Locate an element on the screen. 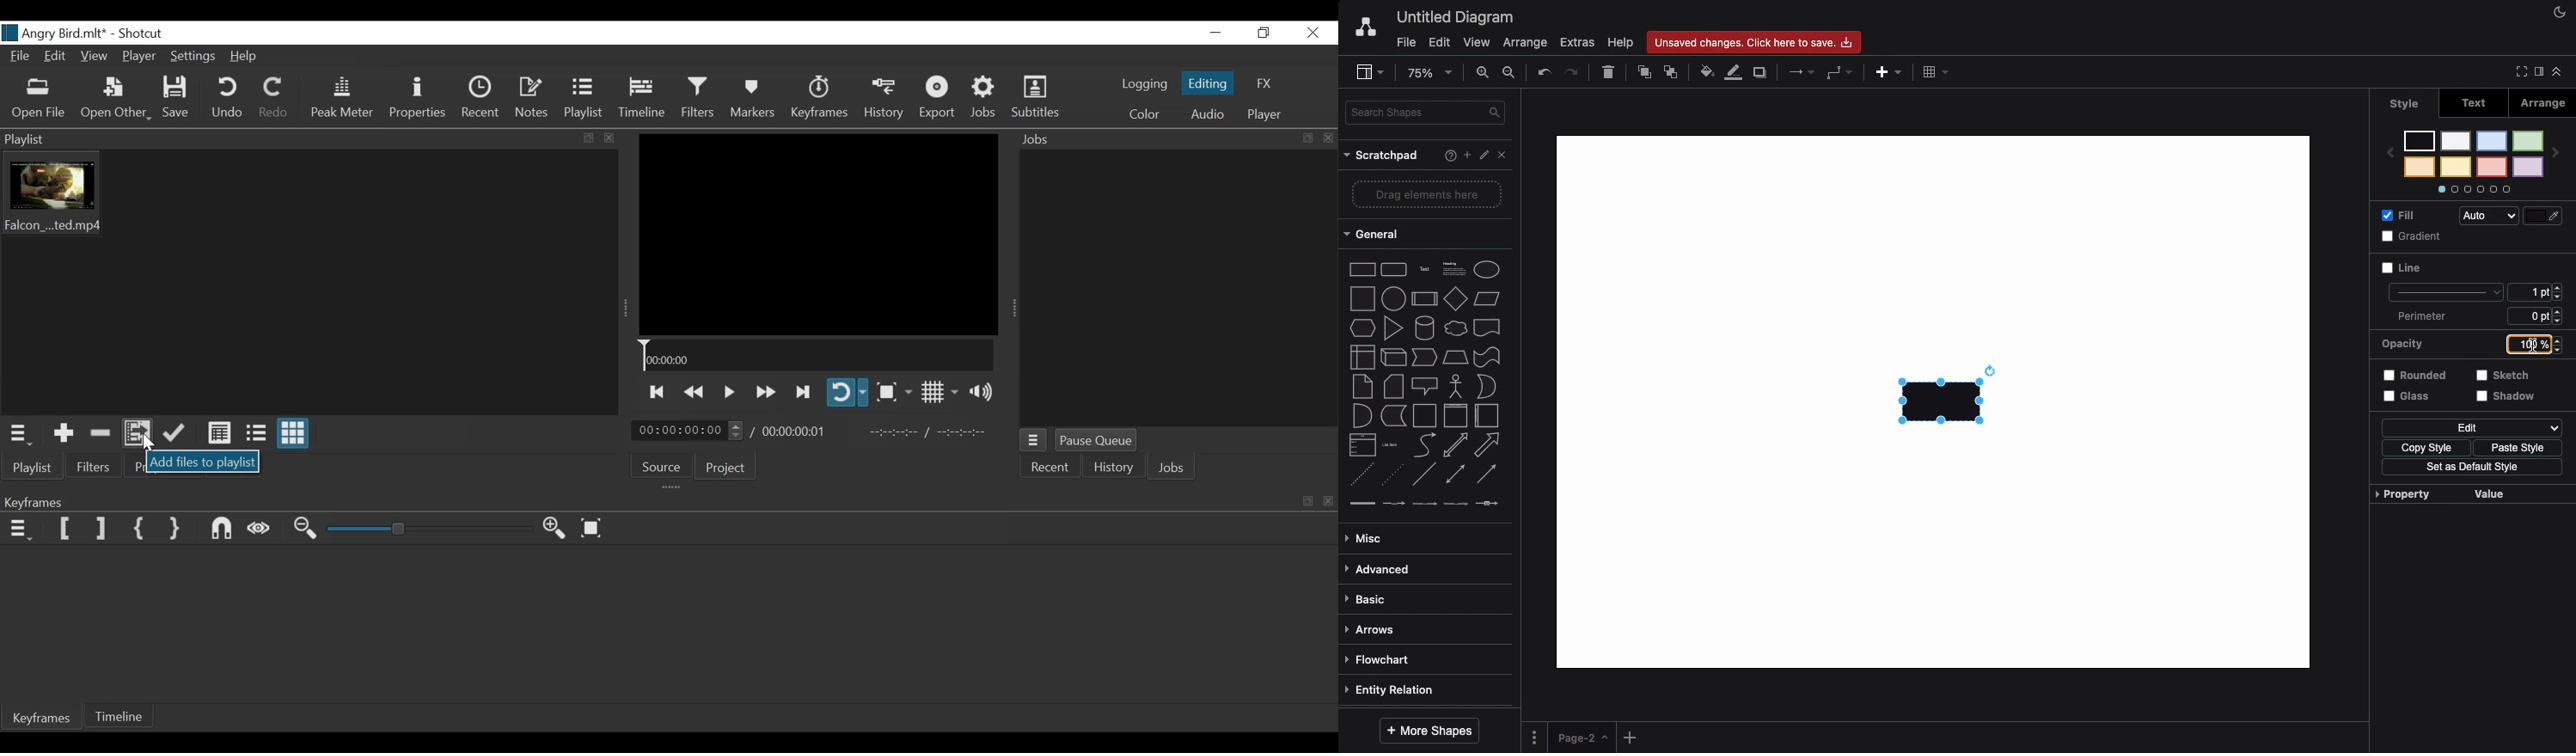 This screenshot has height=756, width=2576. Text is located at coordinates (2470, 103).